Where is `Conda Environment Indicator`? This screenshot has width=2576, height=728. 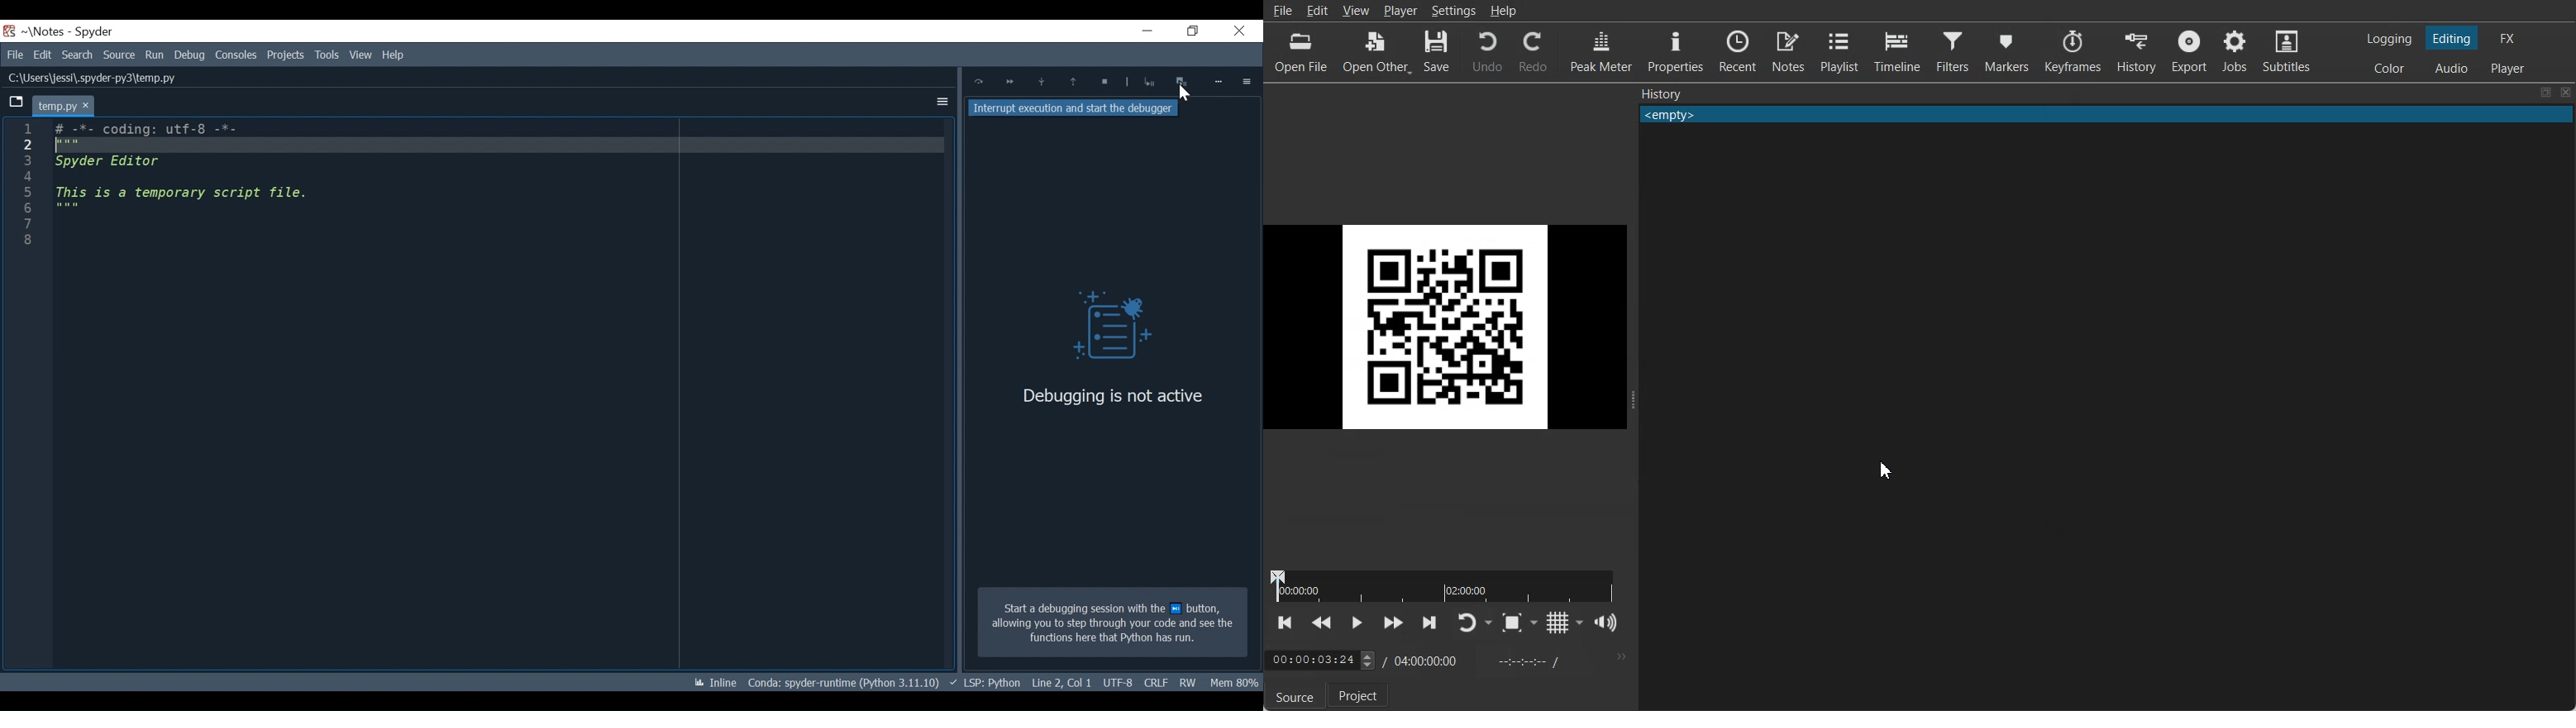 Conda Environment Indicator is located at coordinates (843, 682).